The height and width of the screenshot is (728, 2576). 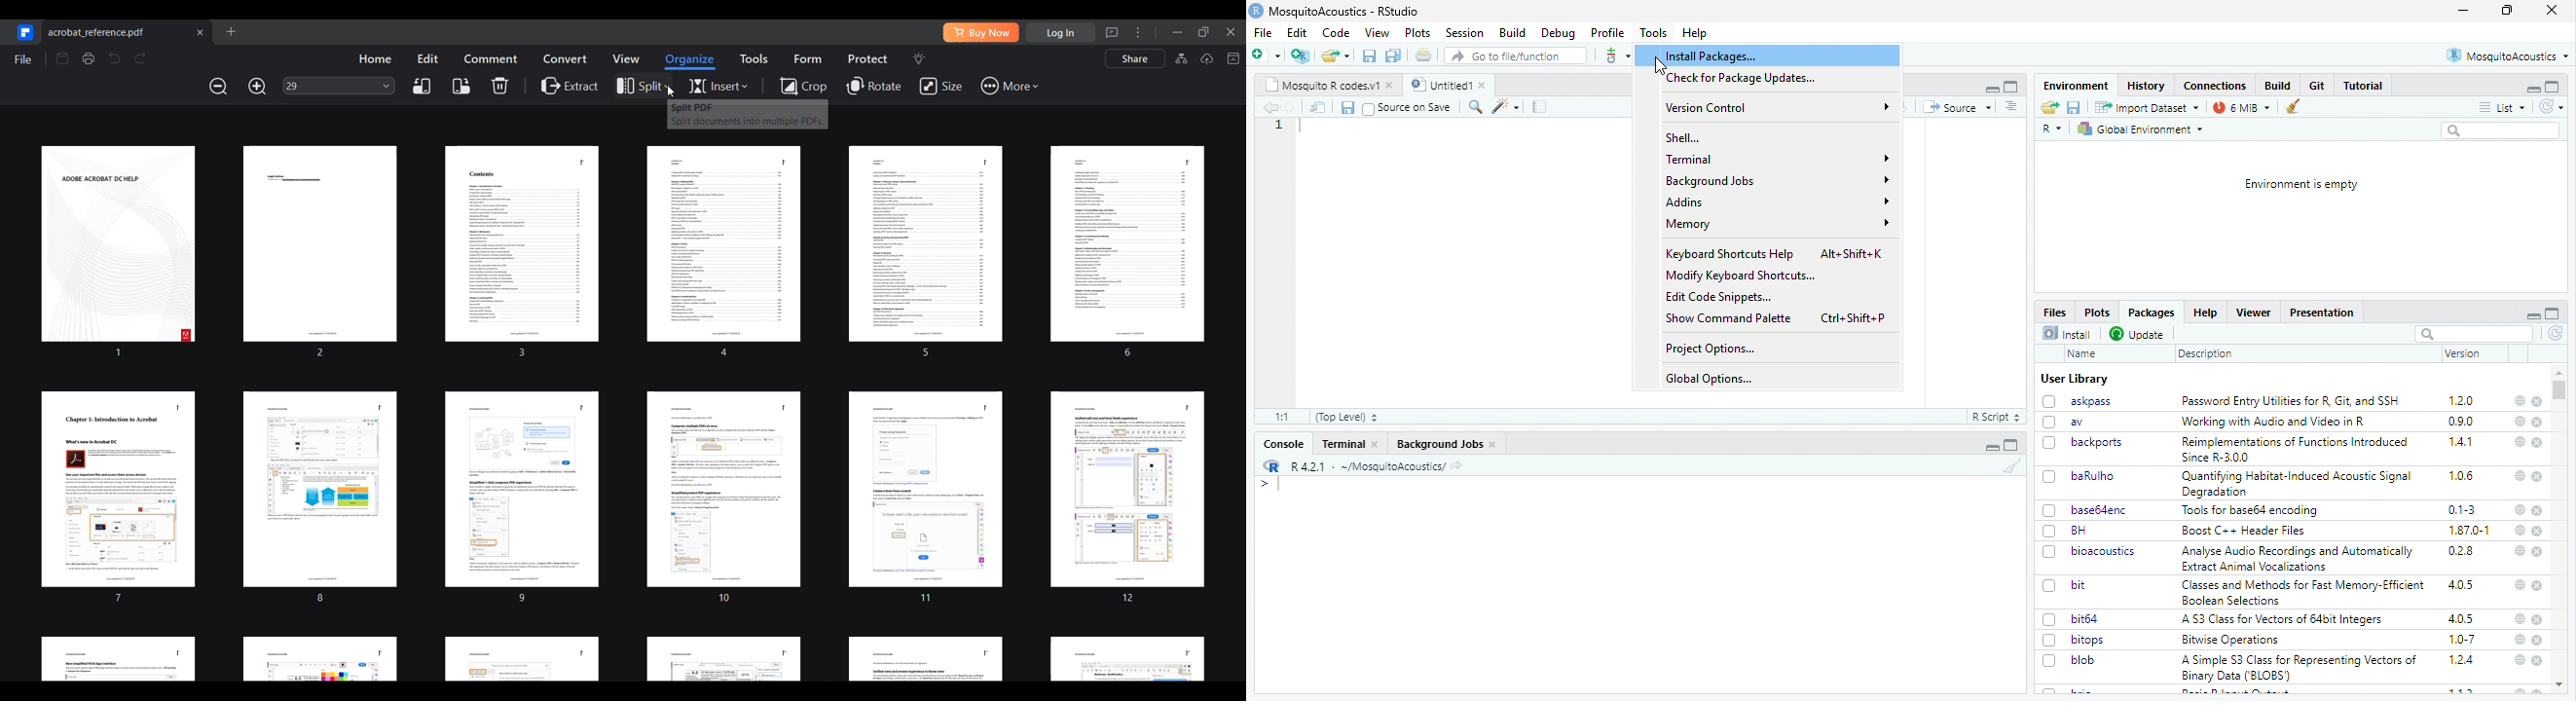 What do you see at coordinates (2050, 587) in the screenshot?
I see `checkbox` at bounding box center [2050, 587].